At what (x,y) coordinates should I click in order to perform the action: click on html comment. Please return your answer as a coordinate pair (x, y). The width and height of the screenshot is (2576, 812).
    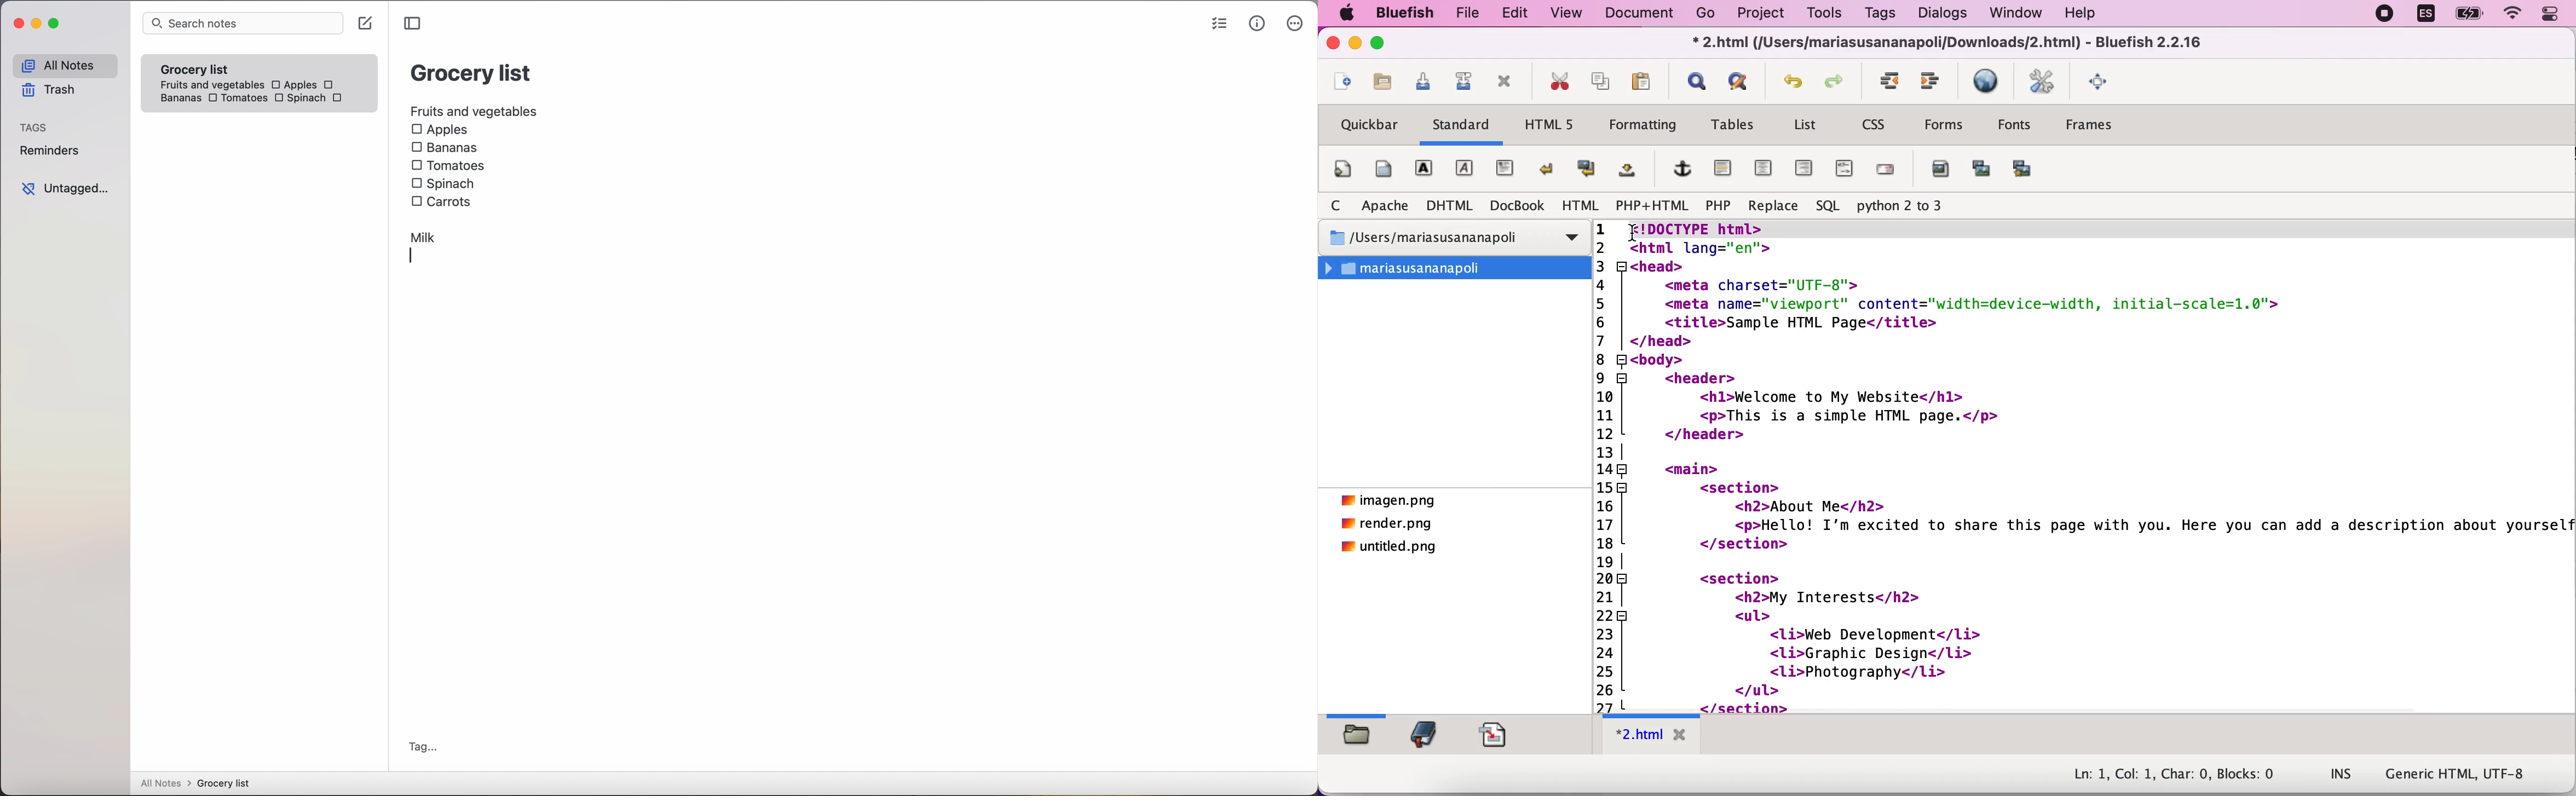
    Looking at the image, I should click on (1840, 169).